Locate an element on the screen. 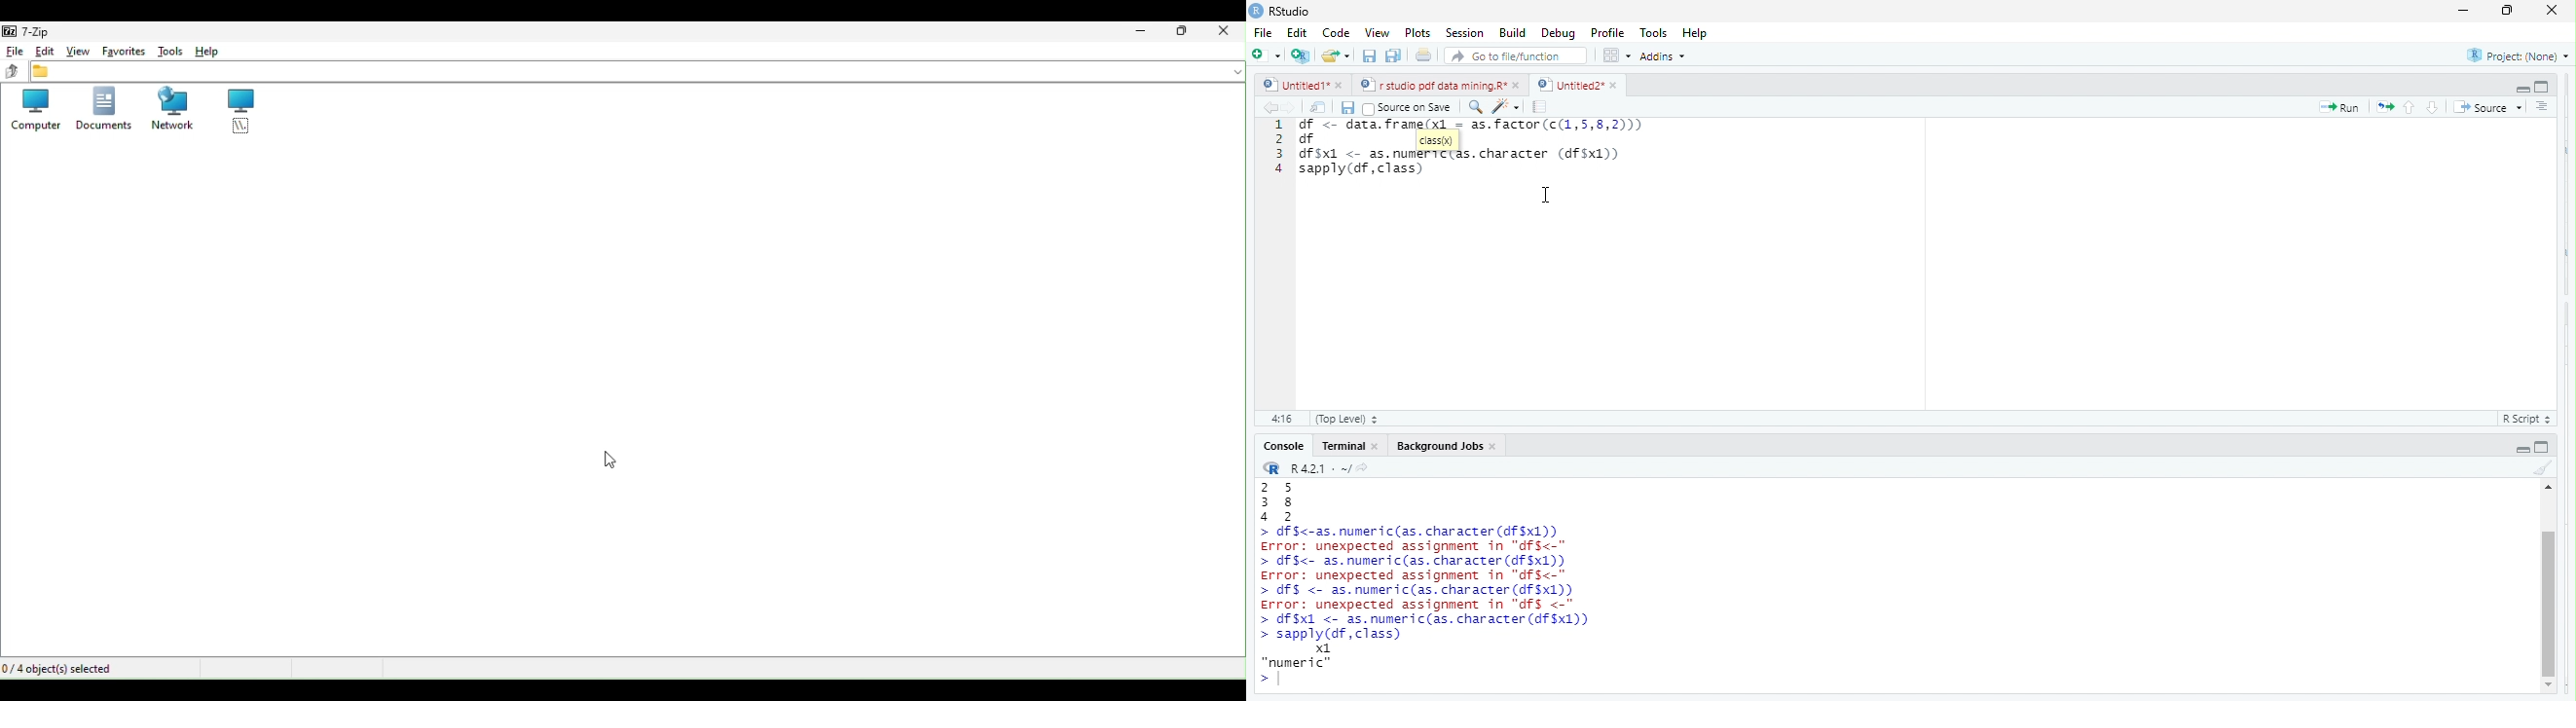  go back to the previous source location is located at coordinates (1270, 107).